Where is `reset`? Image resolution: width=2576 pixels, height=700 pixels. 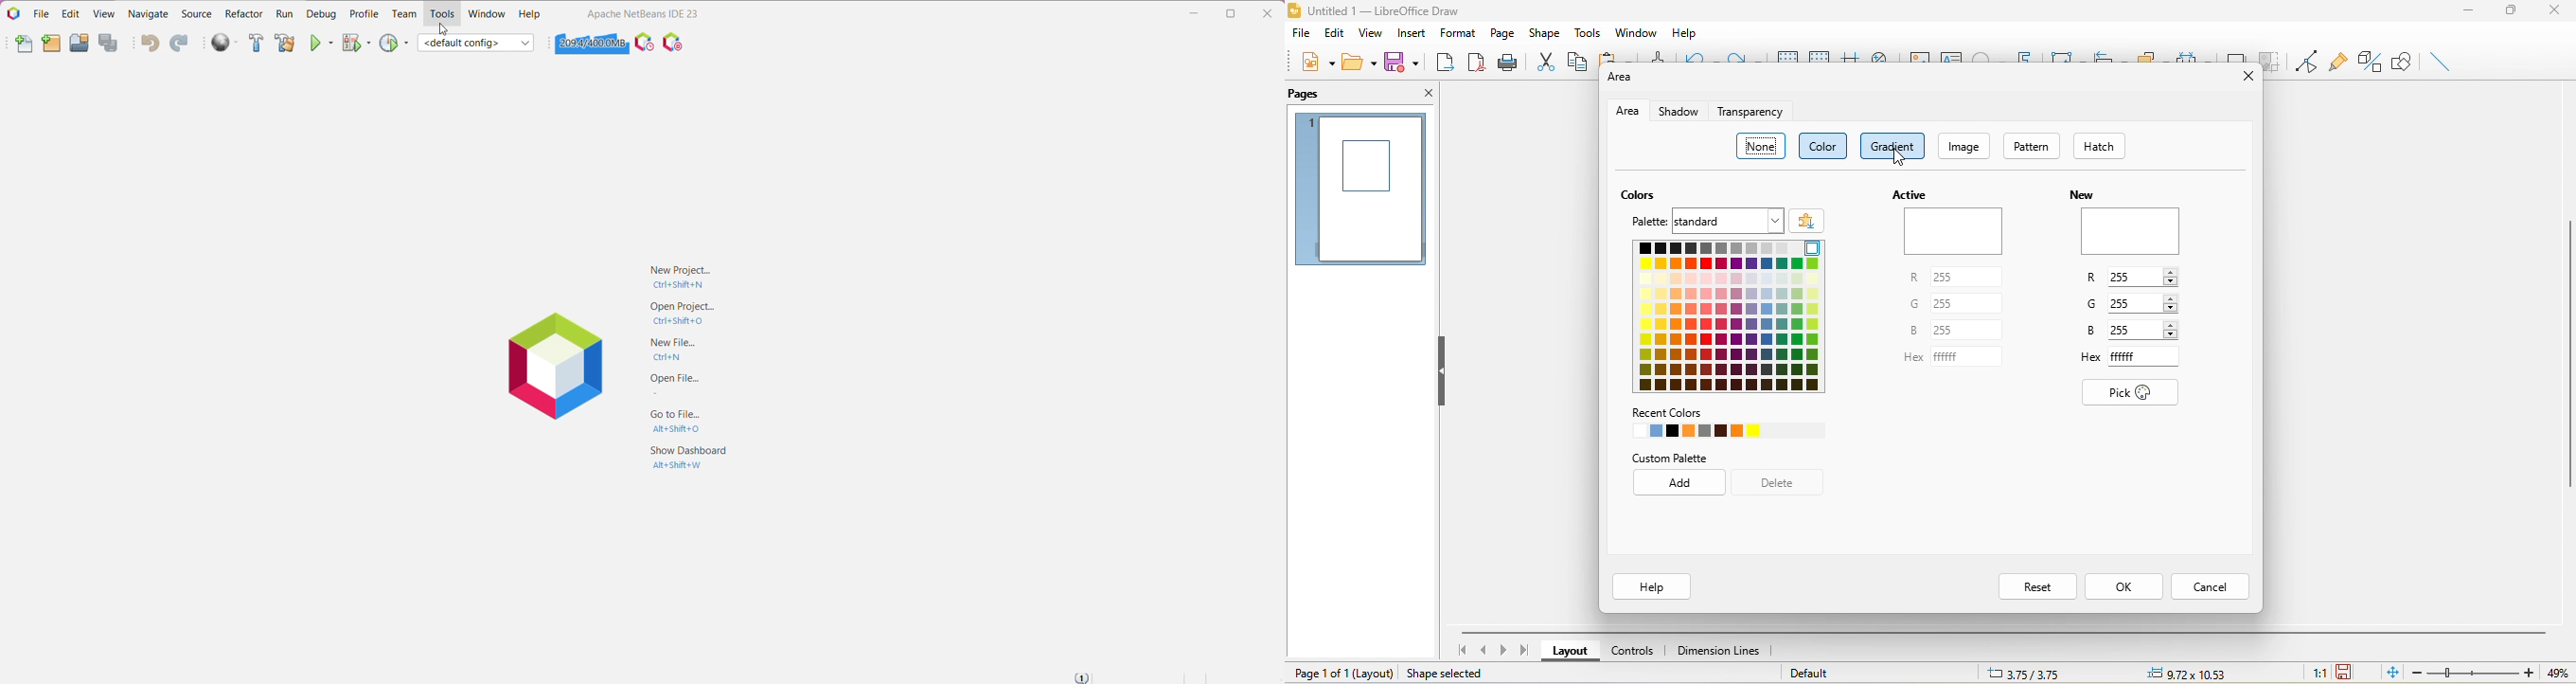
reset is located at coordinates (2037, 588).